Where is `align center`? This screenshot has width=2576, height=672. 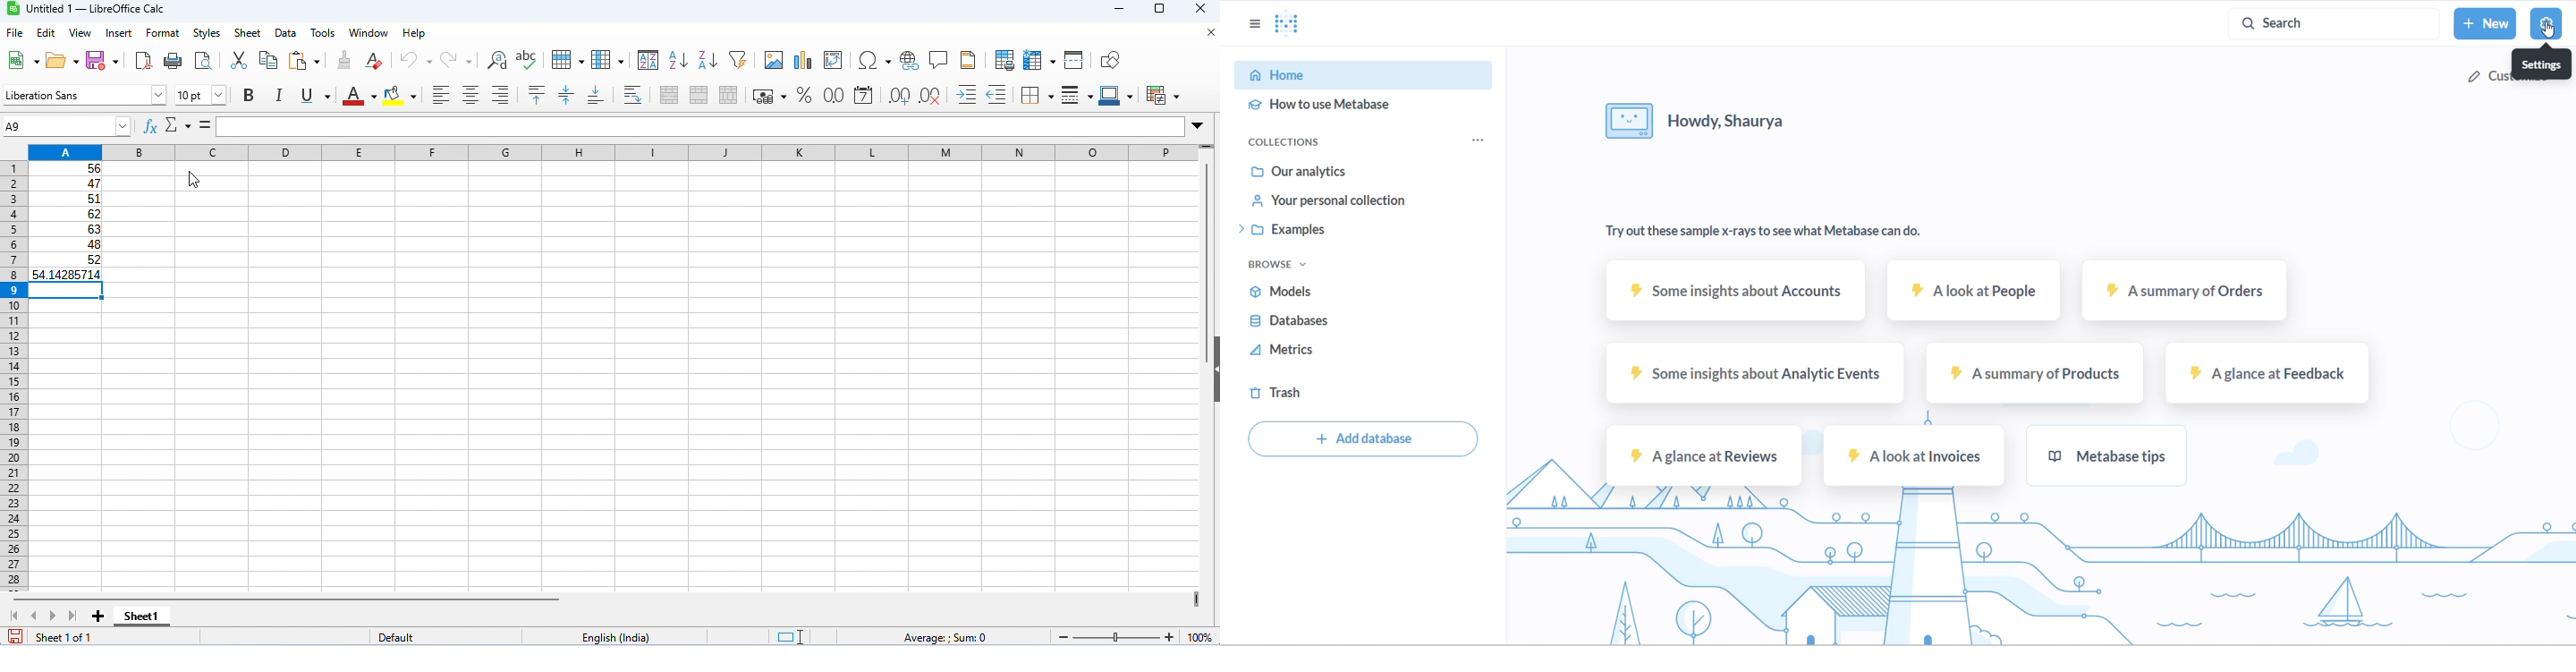
align center is located at coordinates (470, 95).